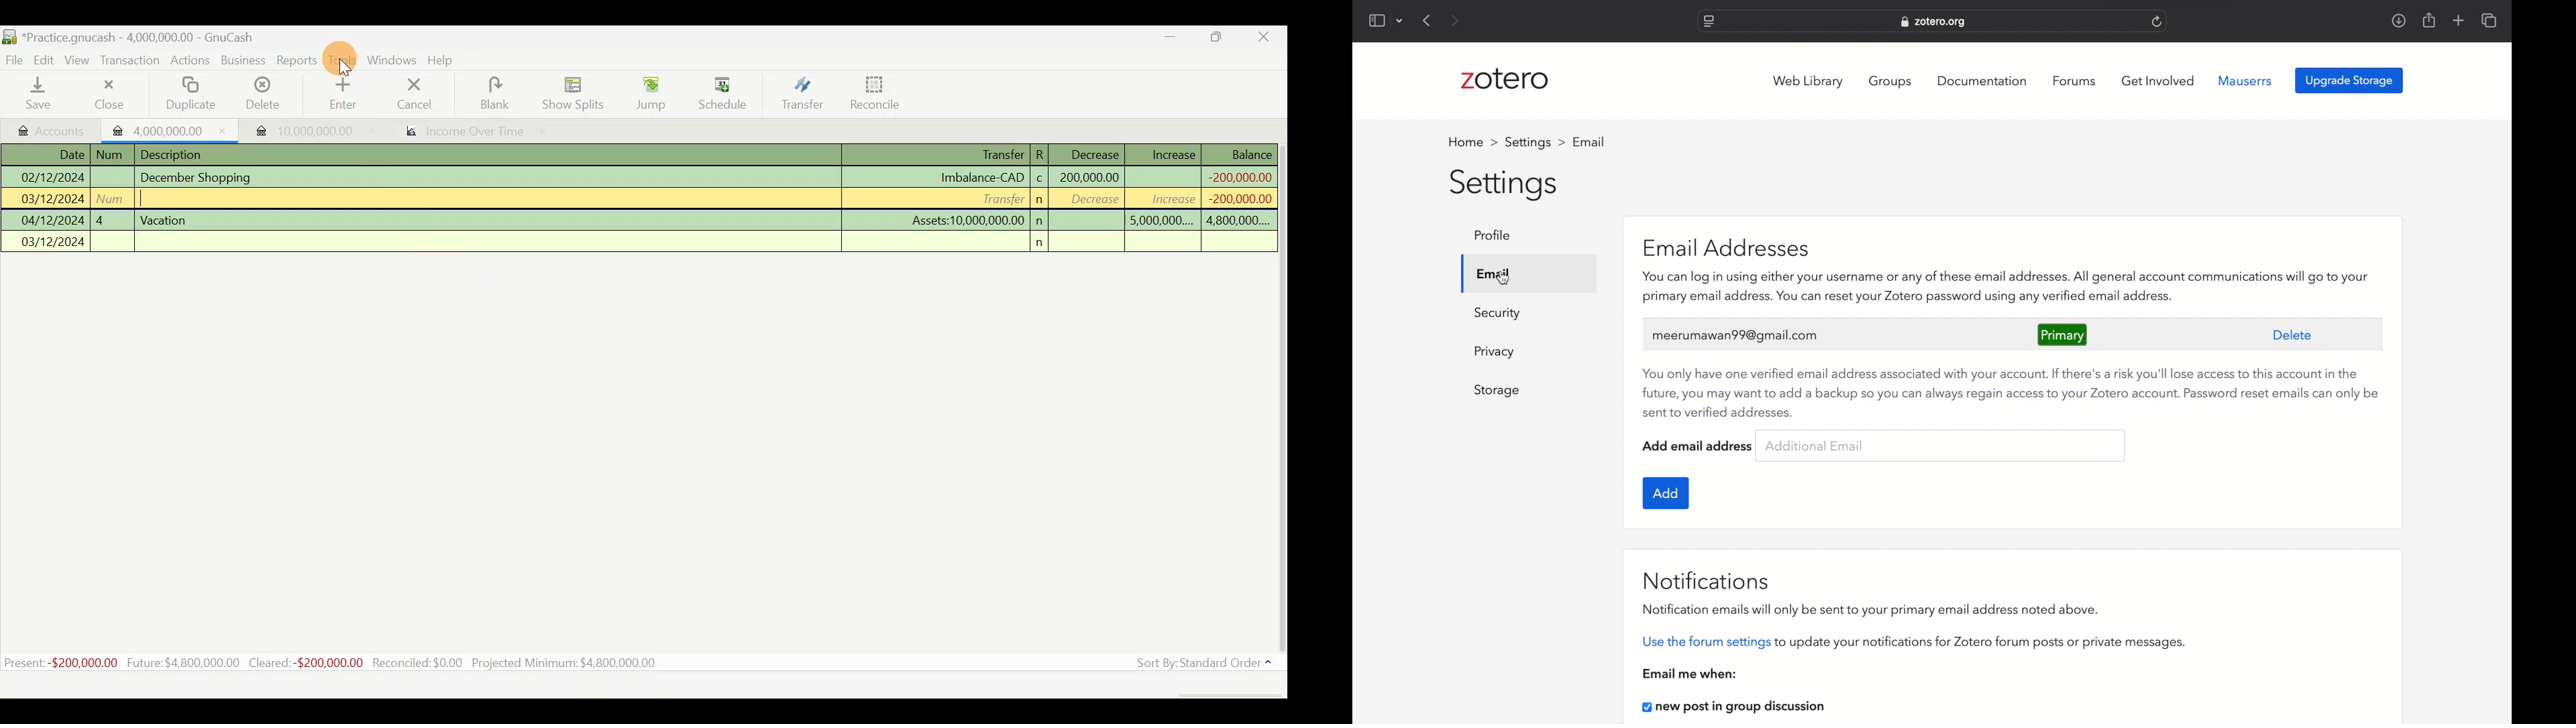 The width and height of the screenshot is (2576, 728). What do you see at coordinates (2157, 21) in the screenshot?
I see `refresh` at bounding box center [2157, 21].